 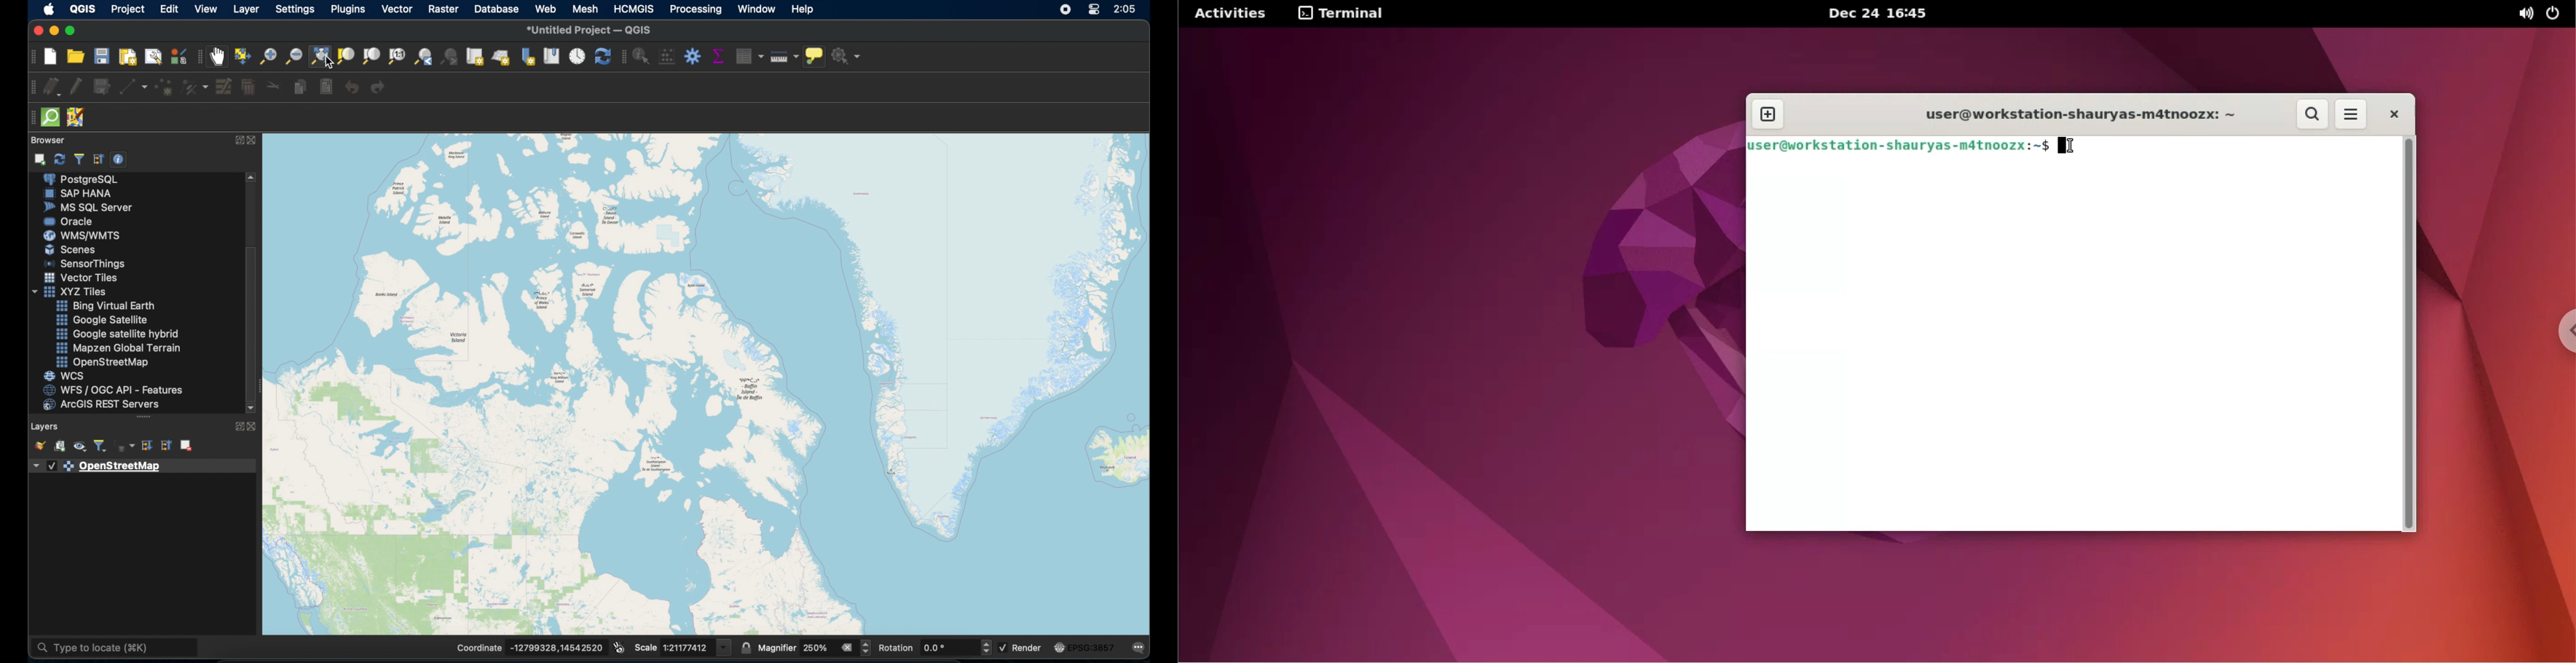 What do you see at coordinates (167, 445) in the screenshot?
I see `collapse all` at bounding box center [167, 445].